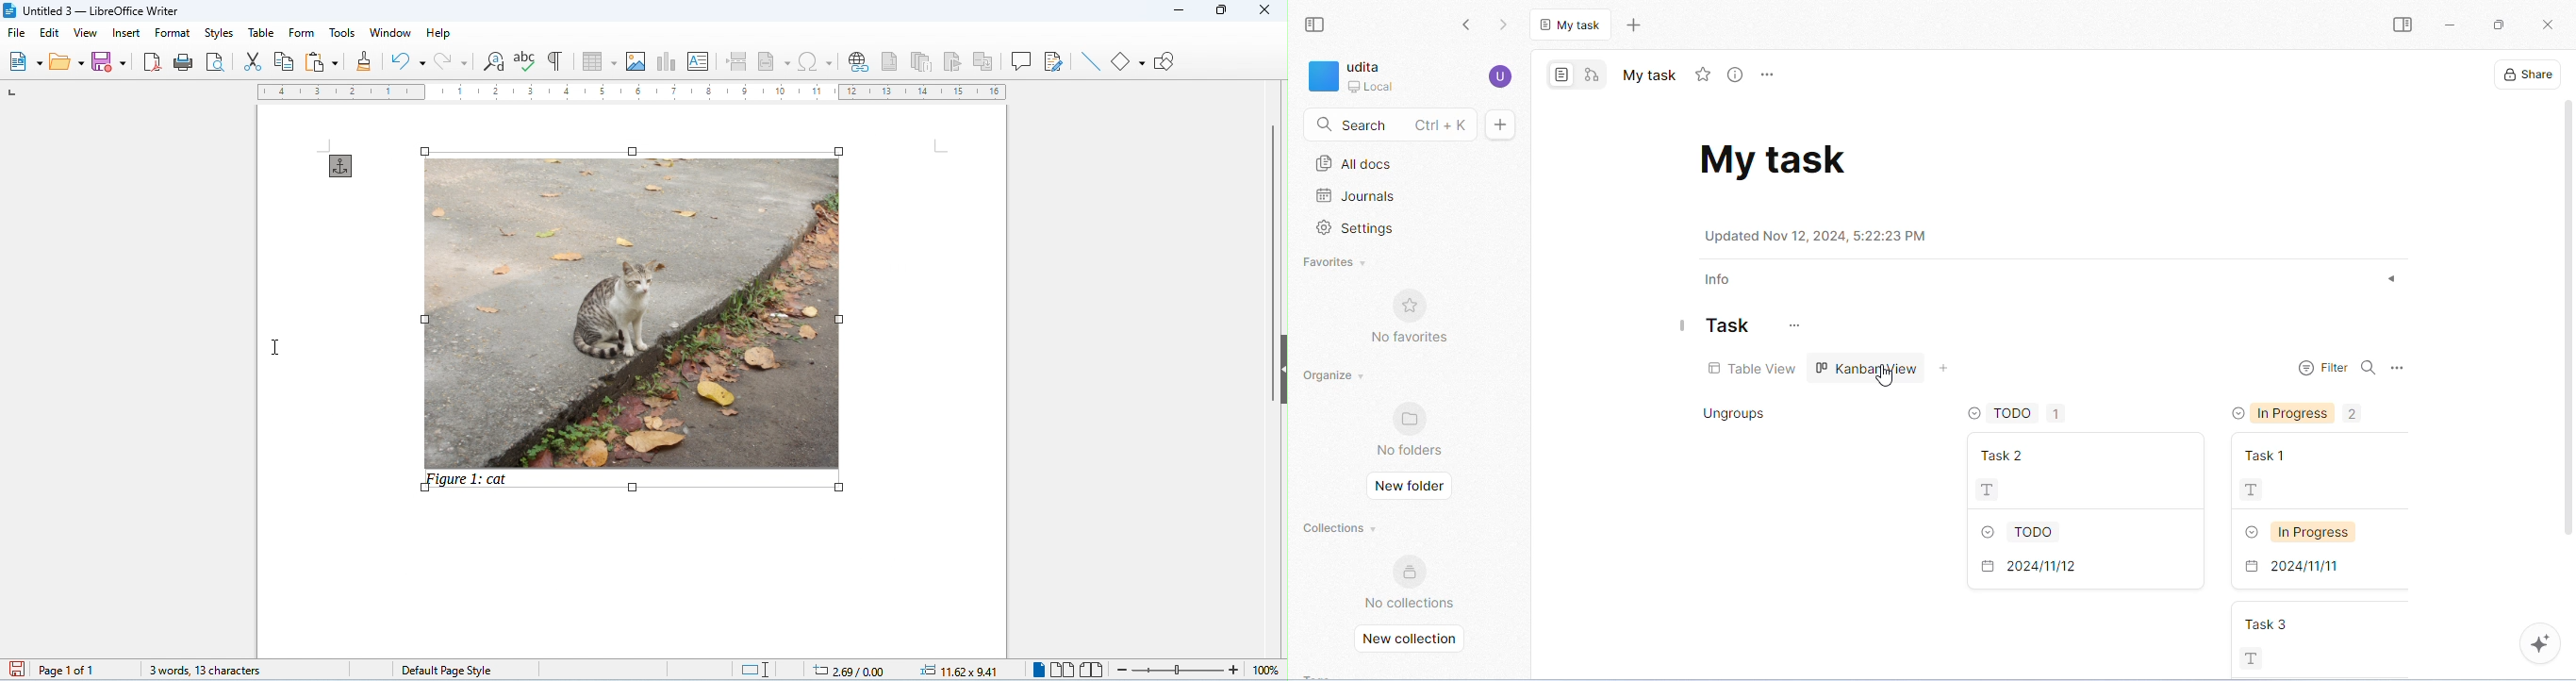  What do you see at coordinates (925, 62) in the screenshot?
I see `insert endnote` at bounding box center [925, 62].